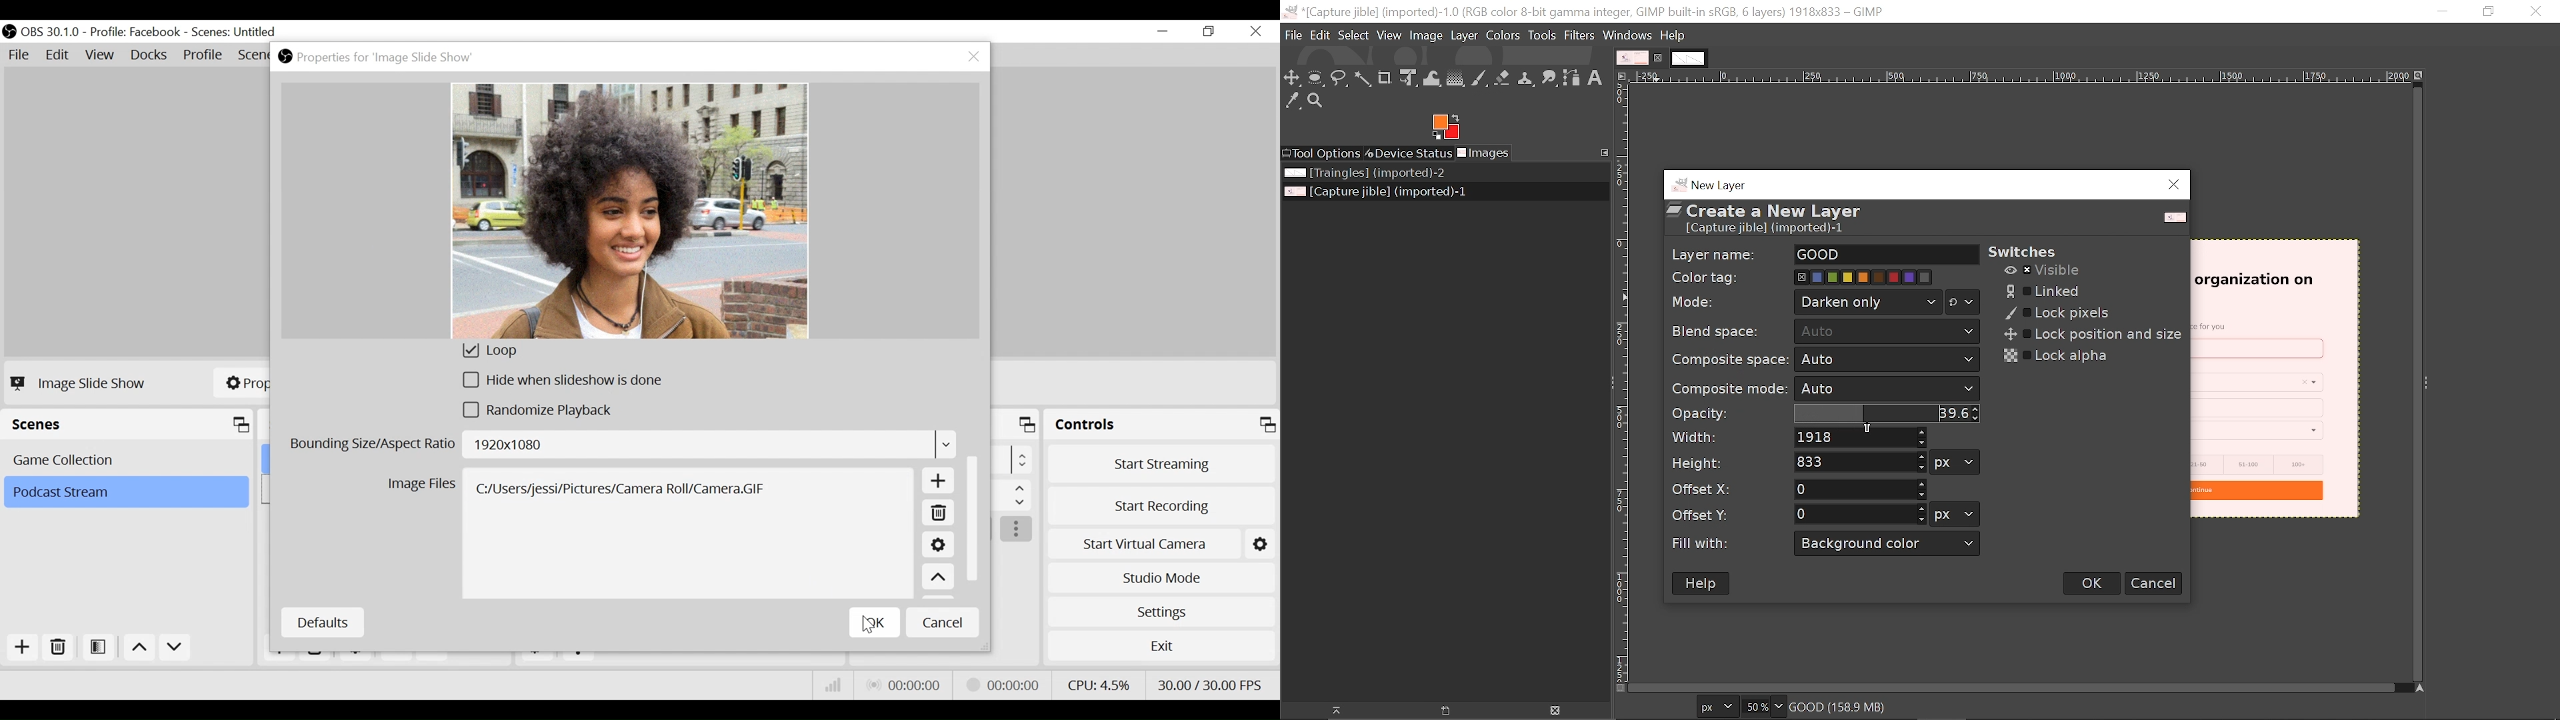 The image size is (2576, 728). I want to click on Move Down, so click(175, 649).